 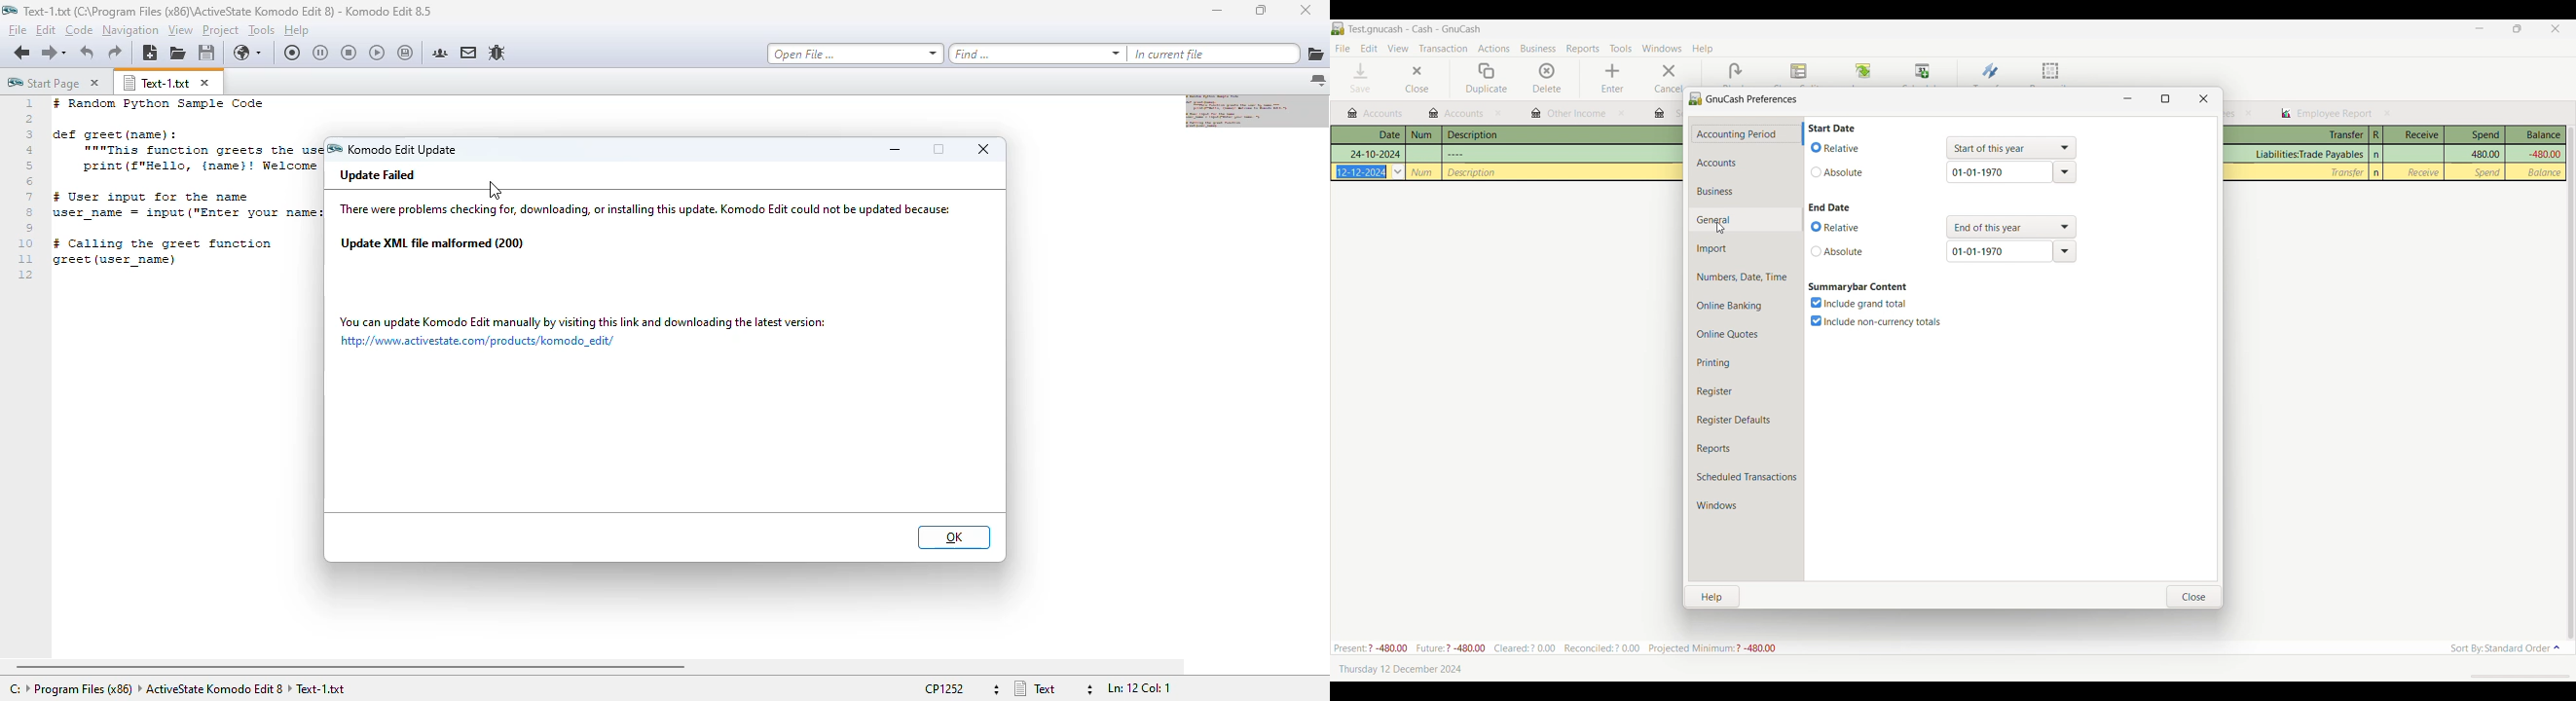 What do you see at coordinates (1400, 669) in the screenshot?
I see `Current date` at bounding box center [1400, 669].